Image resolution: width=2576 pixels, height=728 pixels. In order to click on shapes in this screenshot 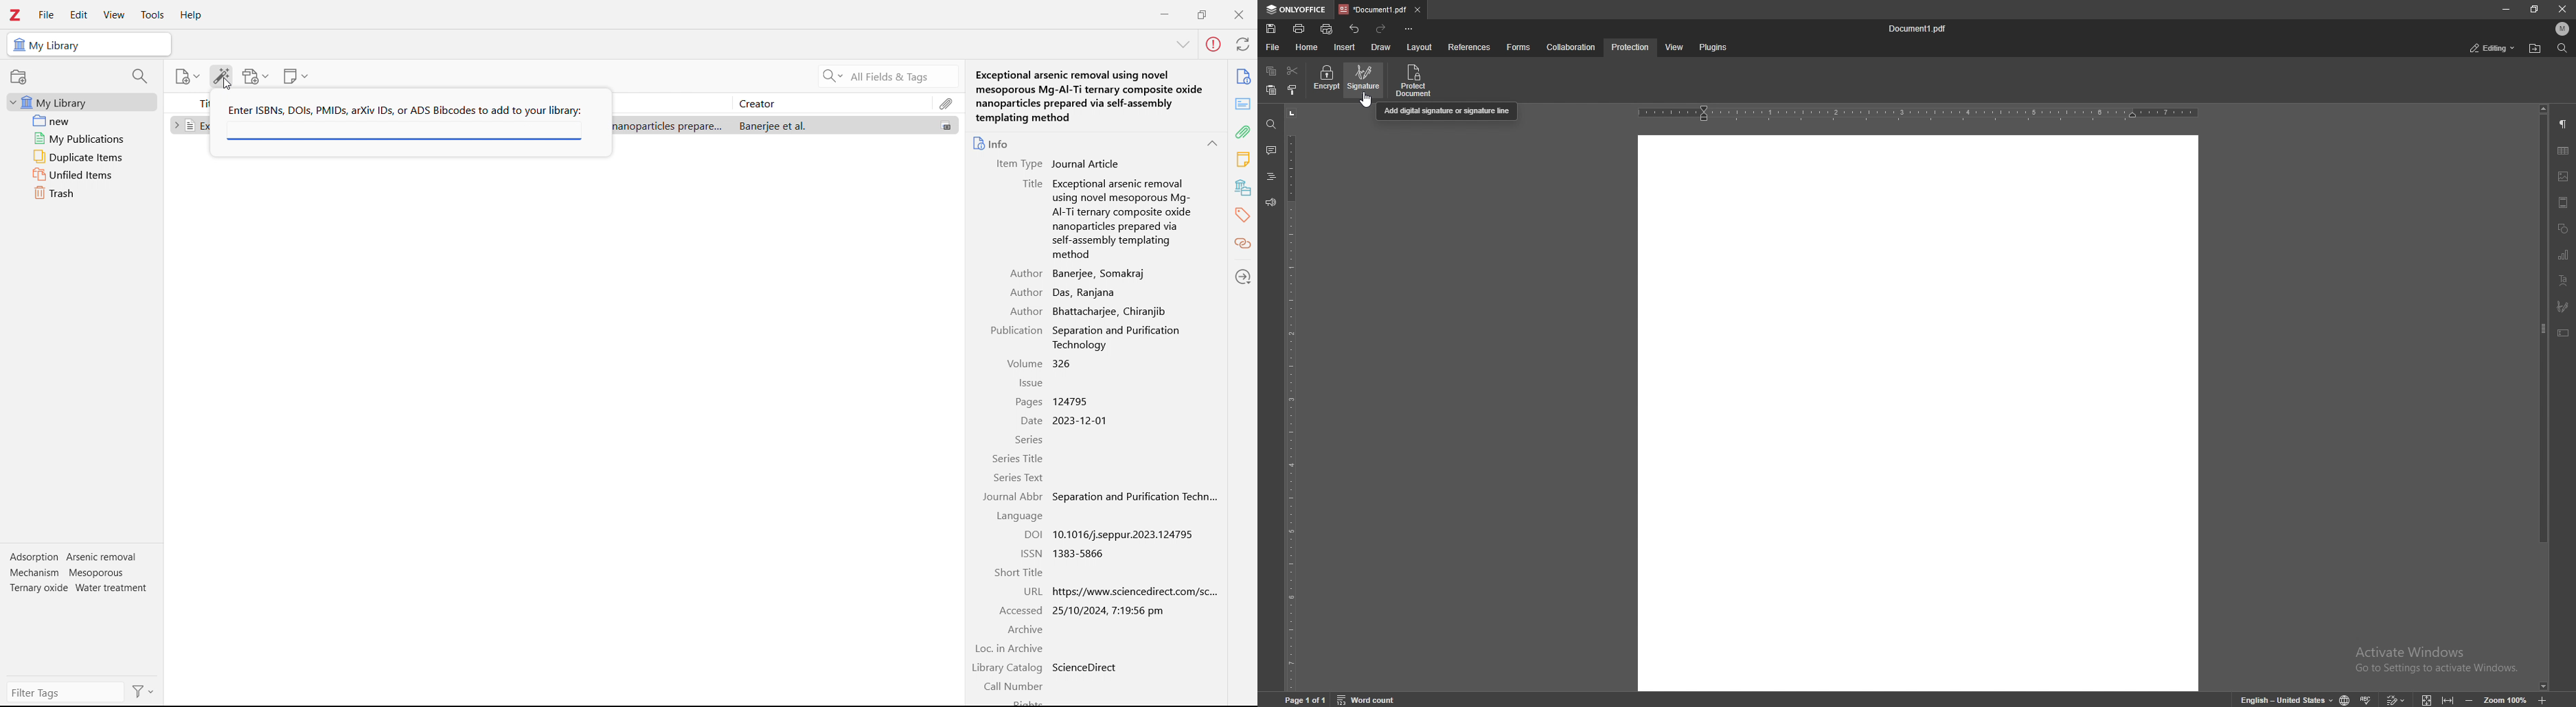, I will do `click(2562, 229)`.